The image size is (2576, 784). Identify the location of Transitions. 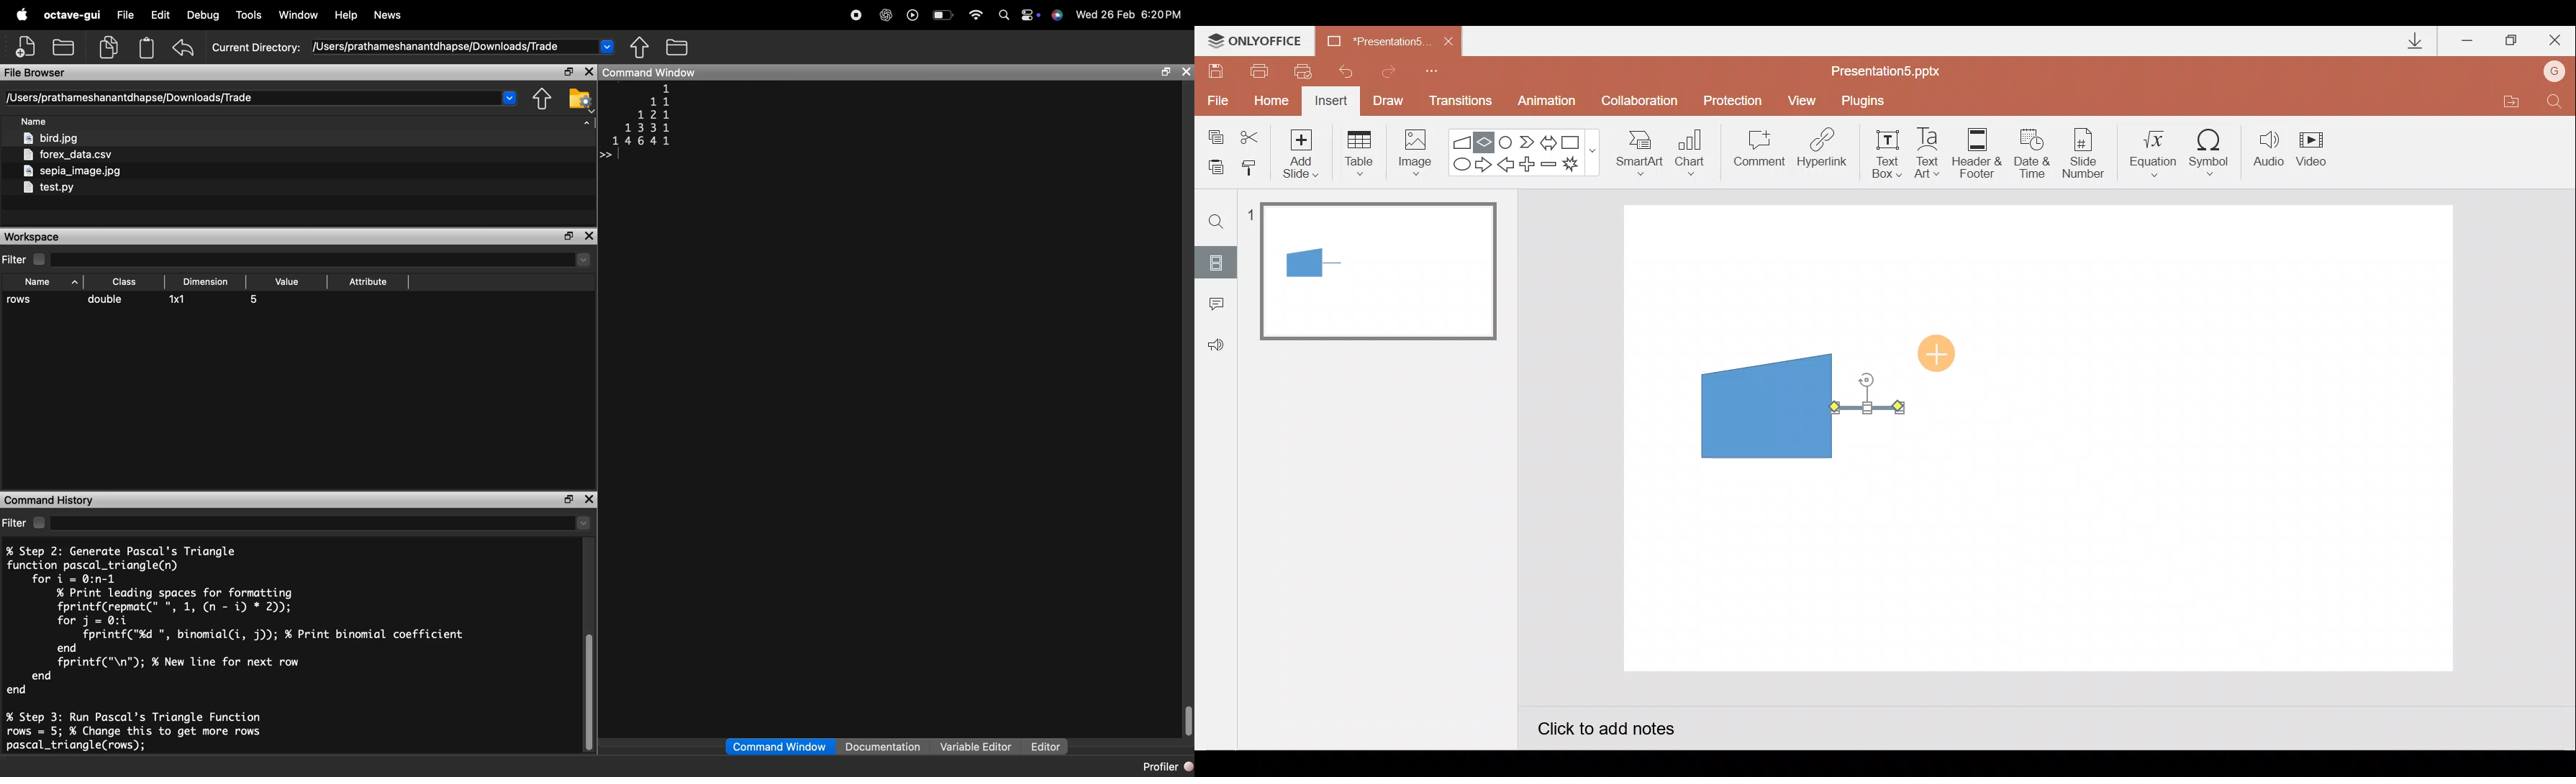
(1458, 102).